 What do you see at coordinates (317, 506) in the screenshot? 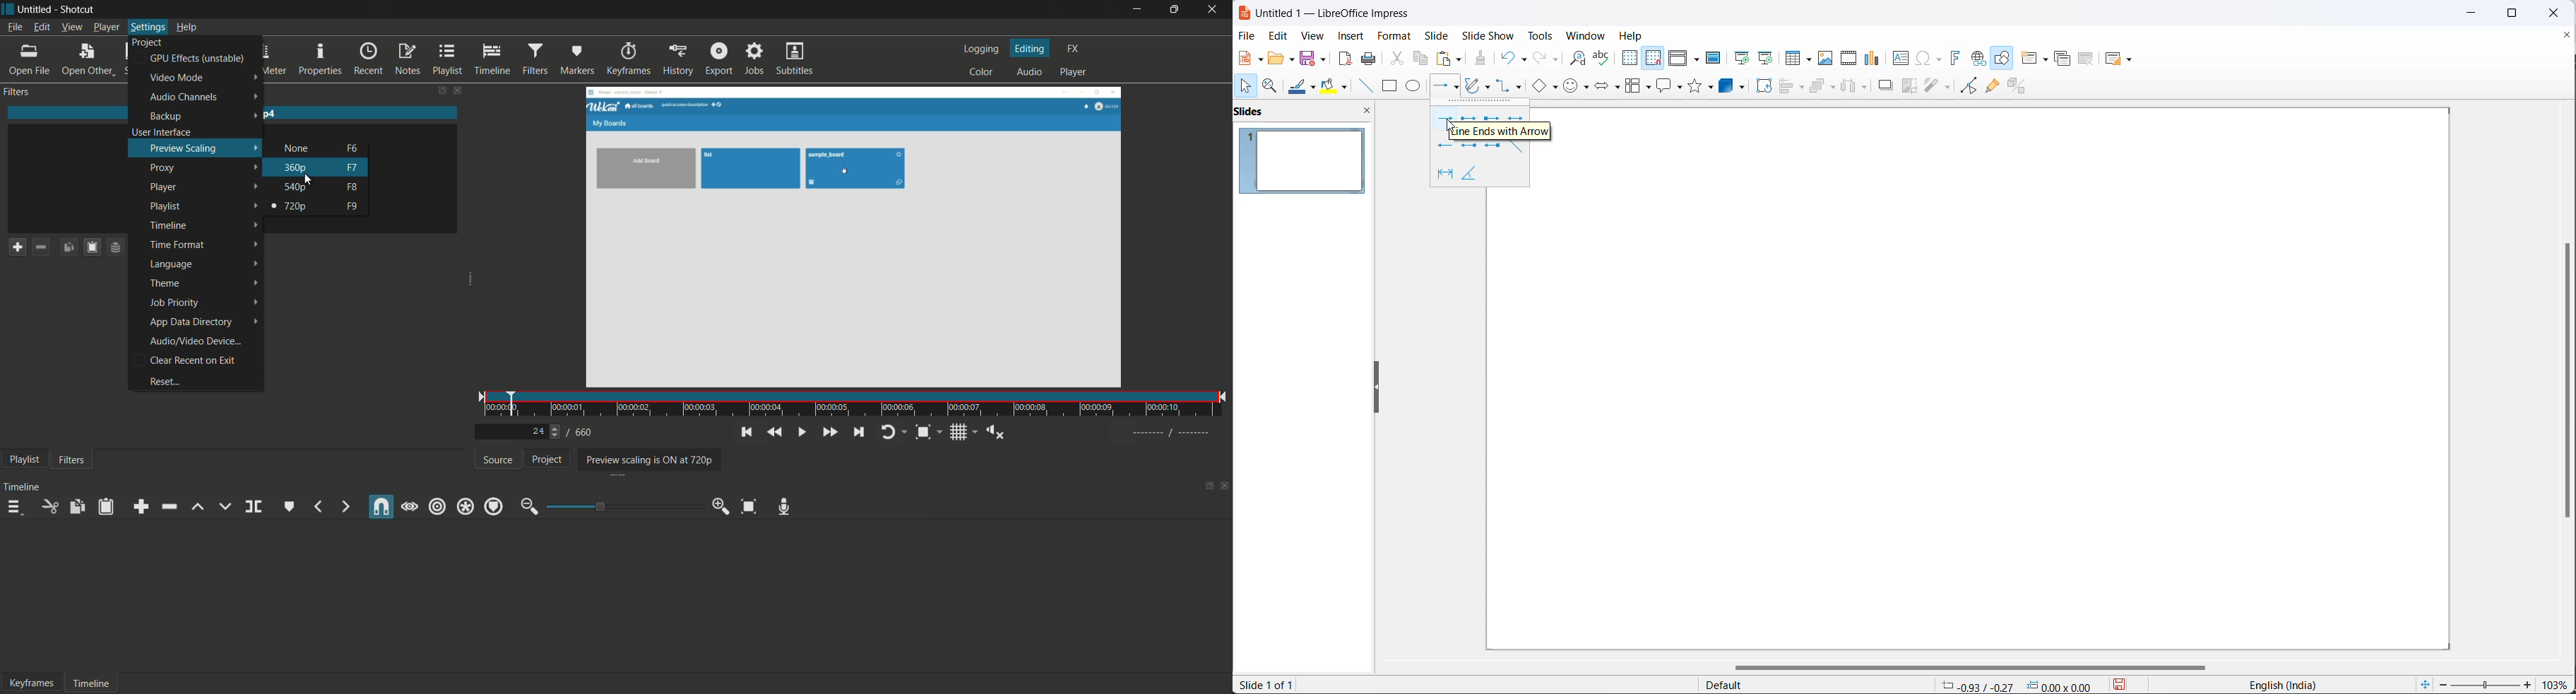
I see `previous marker` at bounding box center [317, 506].